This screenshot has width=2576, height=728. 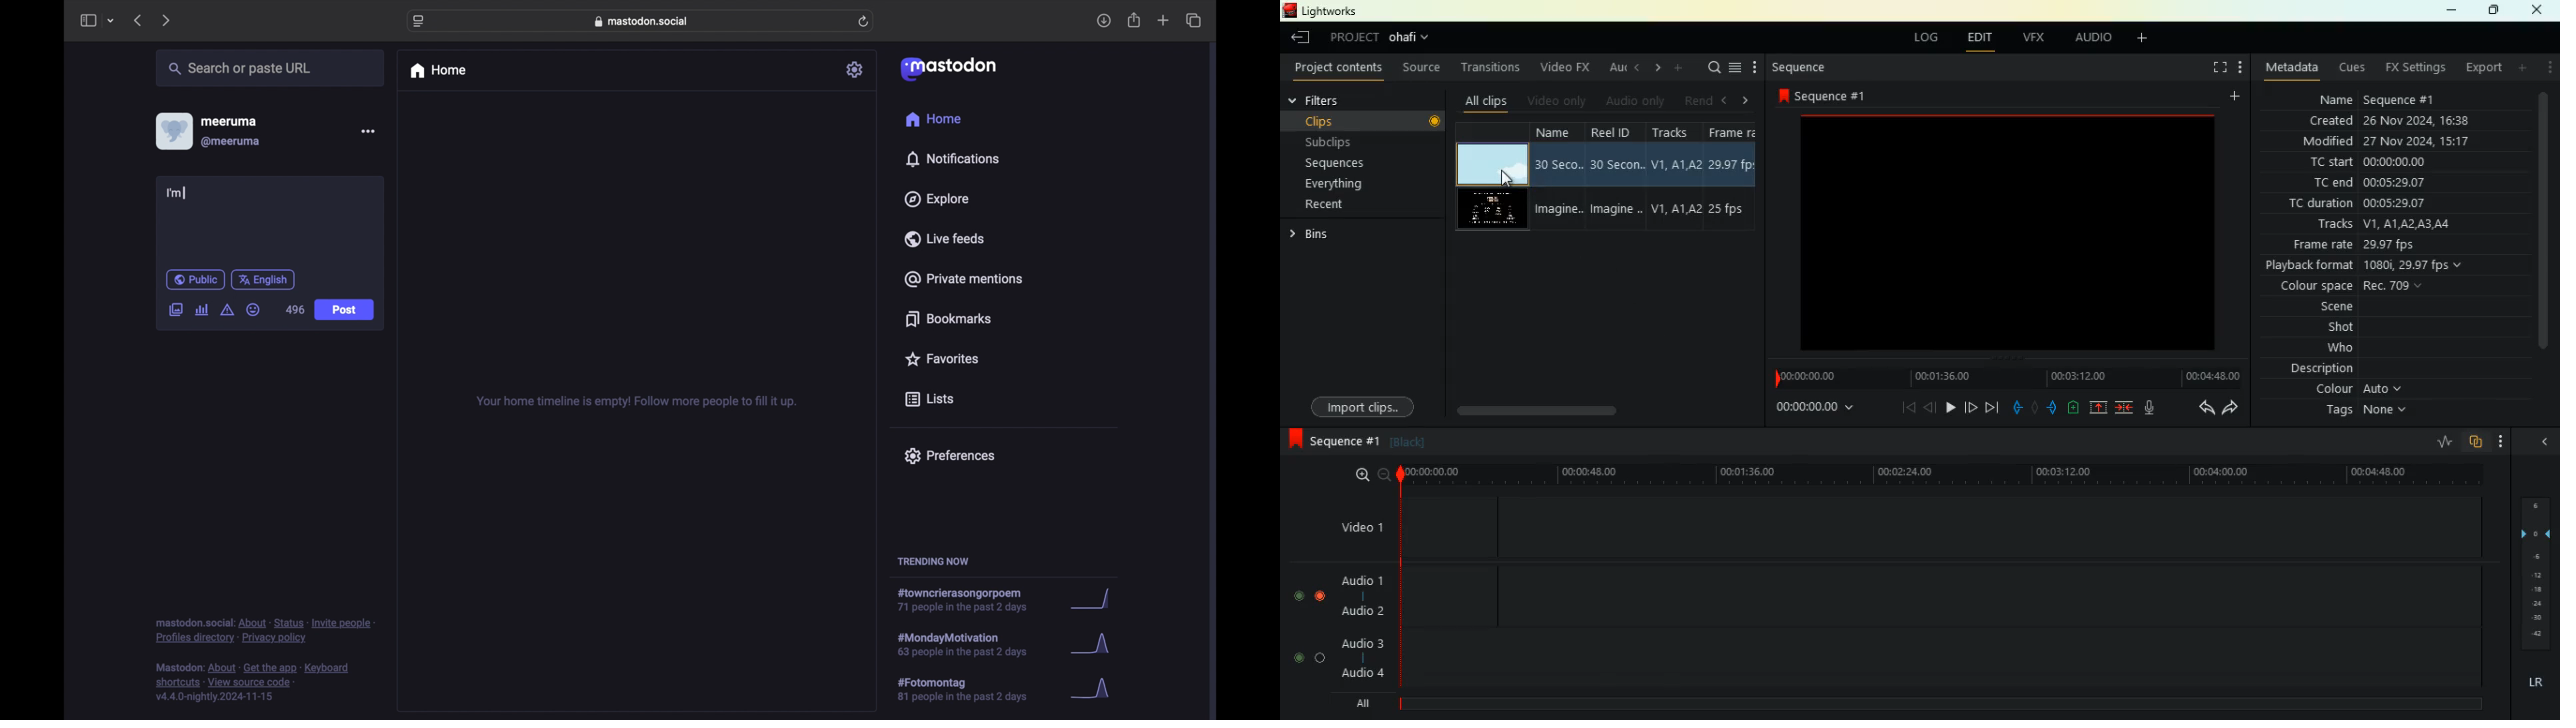 I want to click on sequence, so click(x=1830, y=96).